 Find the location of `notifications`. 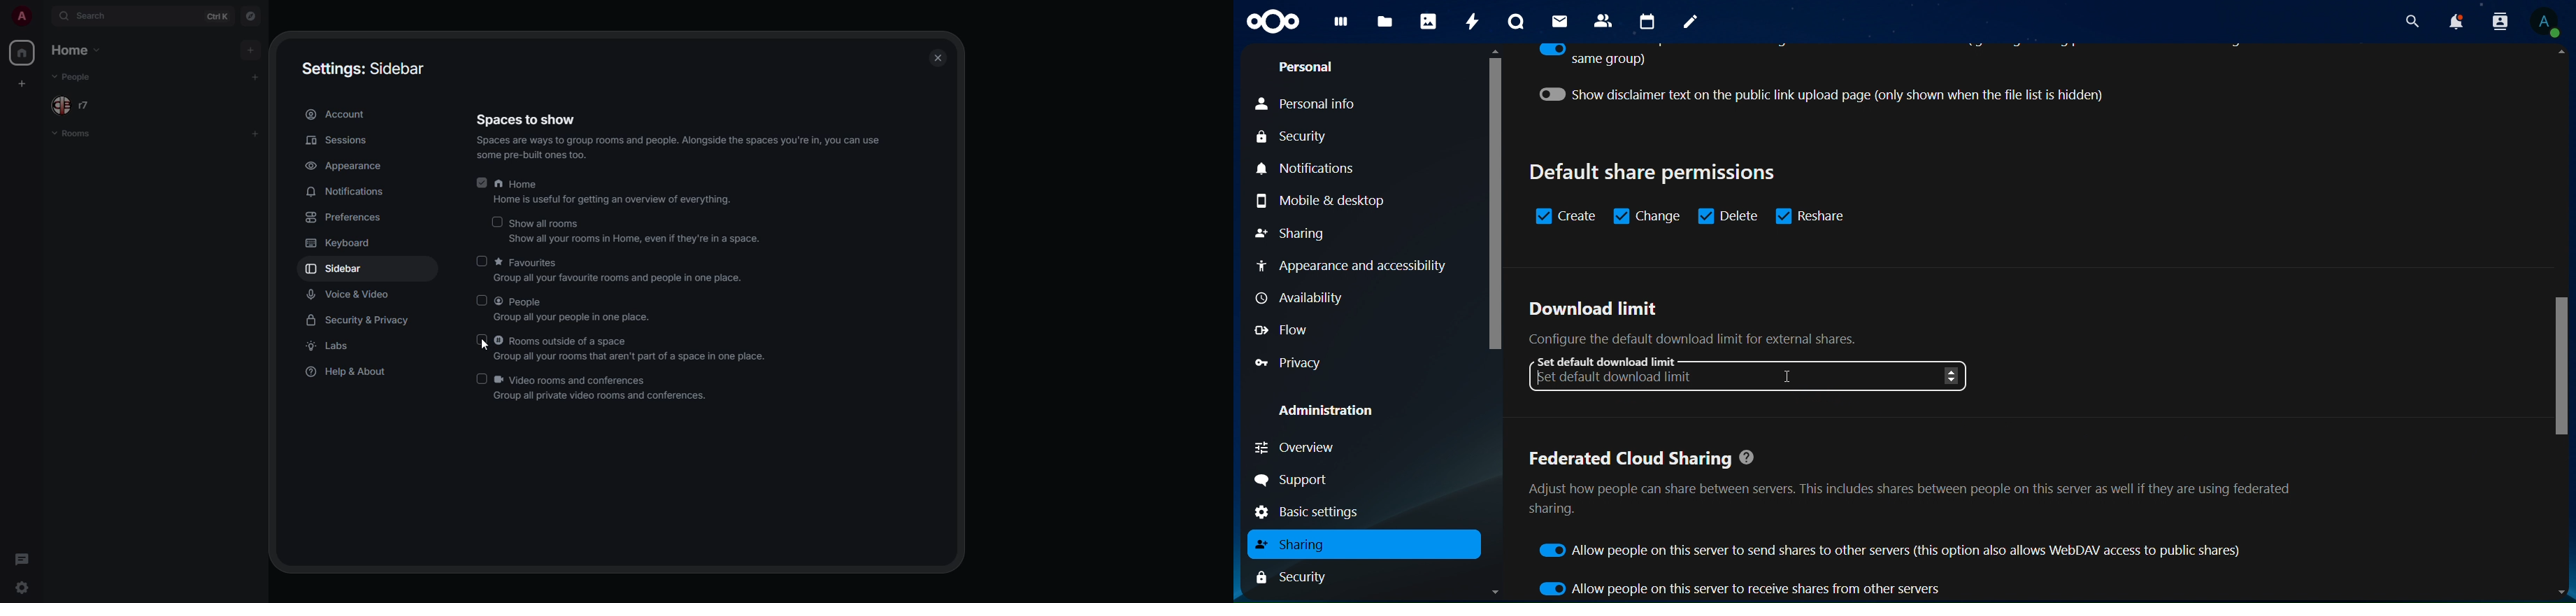

notifications is located at coordinates (1318, 170).